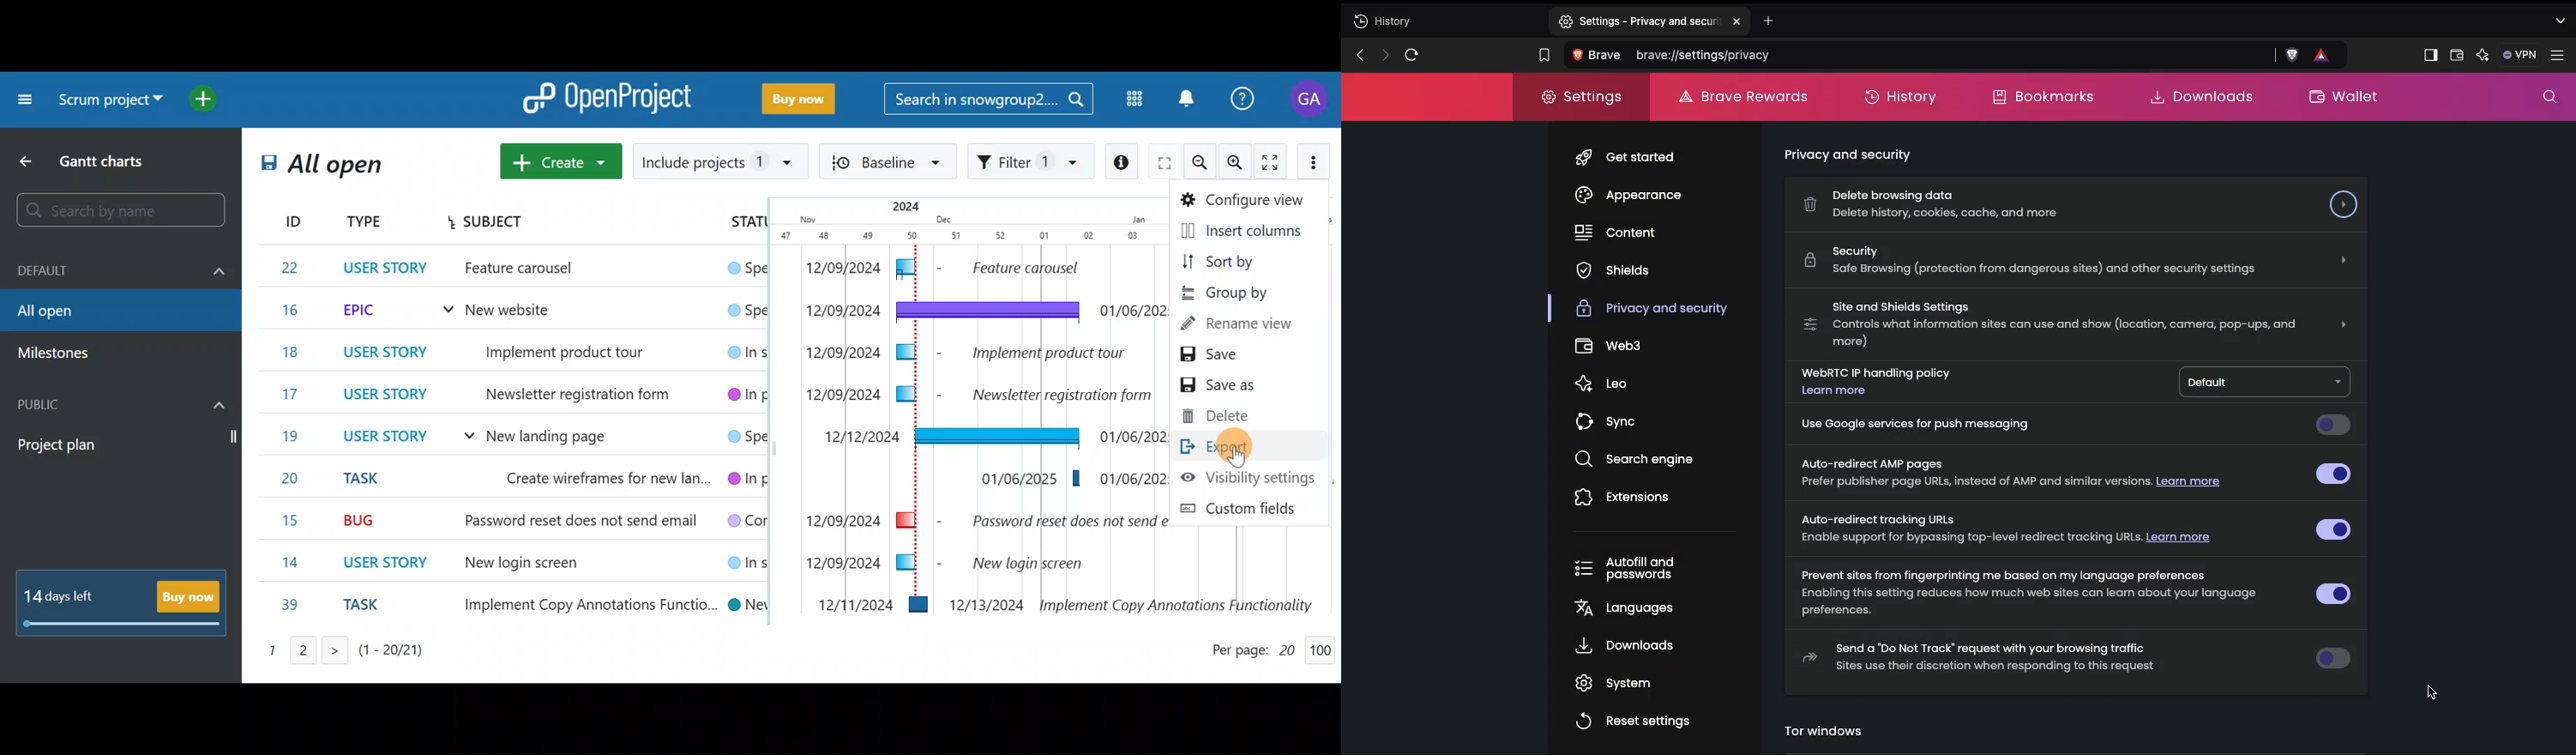  Describe the element at coordinates (205, 103) in the screenshot. I see `Open quick add menu` at that location.